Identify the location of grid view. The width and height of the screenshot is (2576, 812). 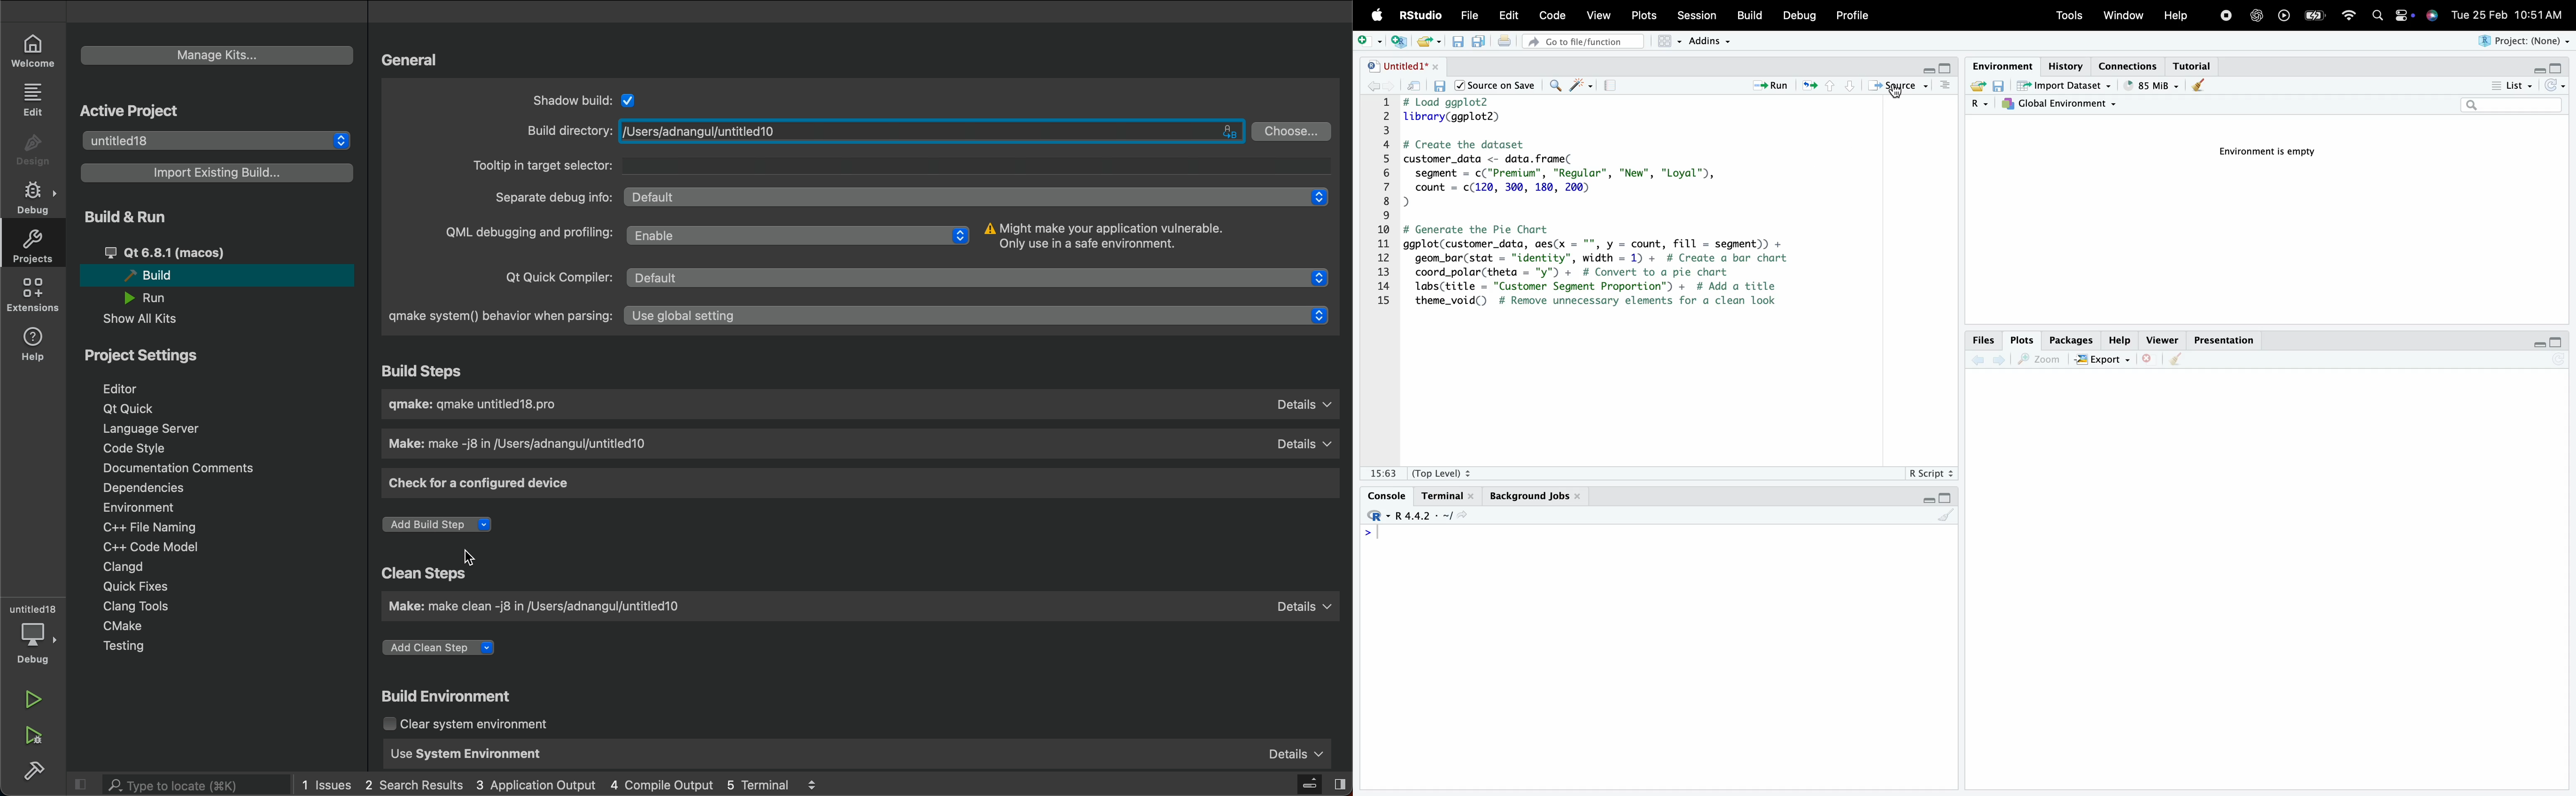
(1665, 43).